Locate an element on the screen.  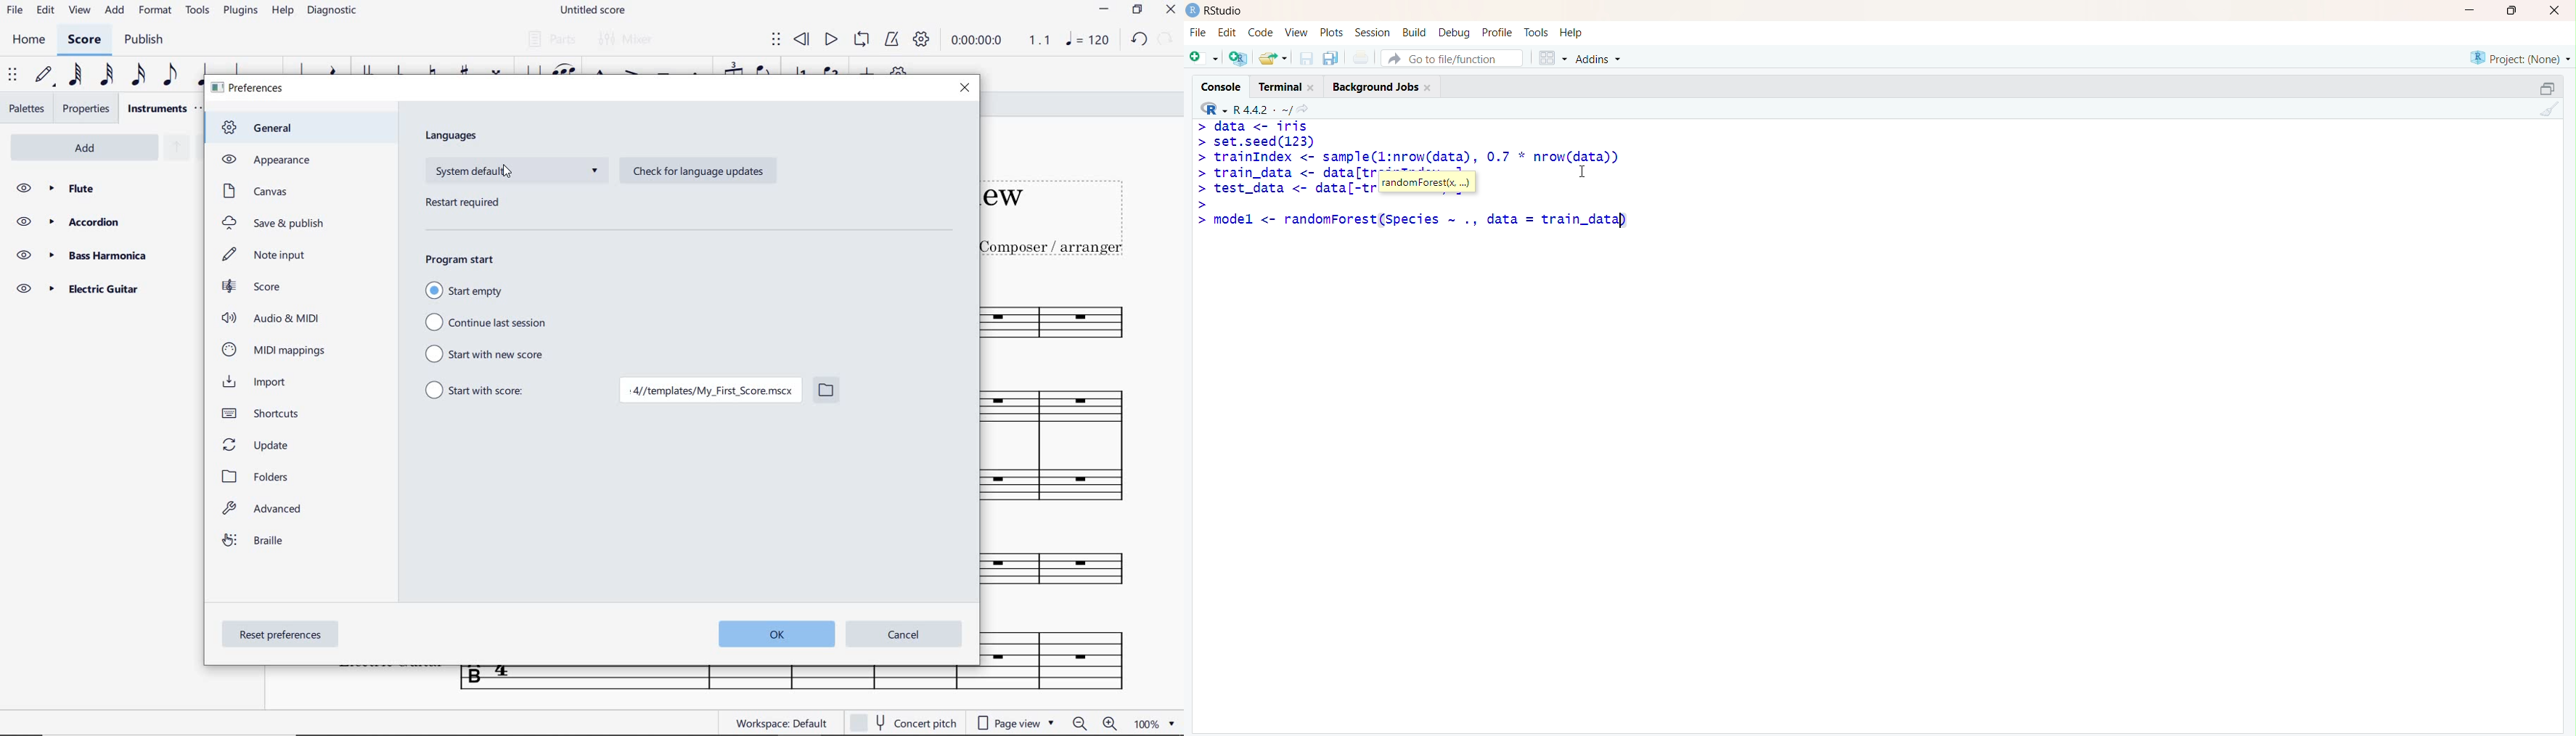
edit is located at coordinates (44, 13).